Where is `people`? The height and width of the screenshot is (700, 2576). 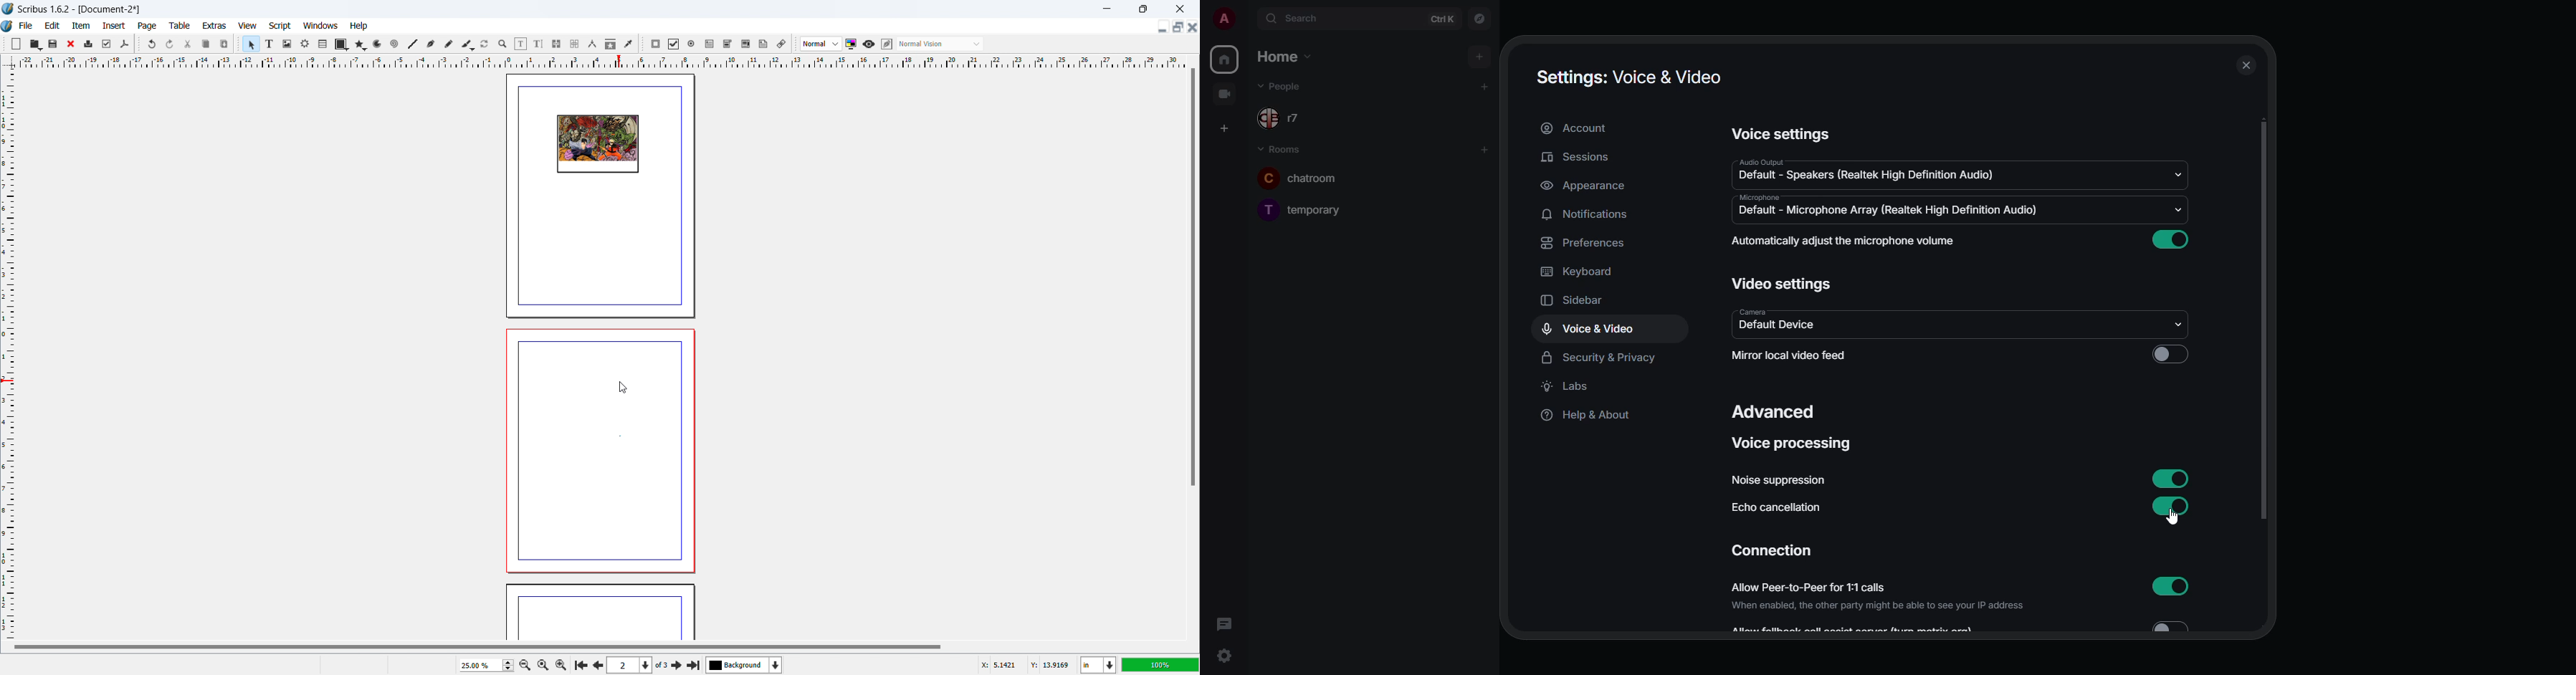
people is located at coordinates (1283, 87).